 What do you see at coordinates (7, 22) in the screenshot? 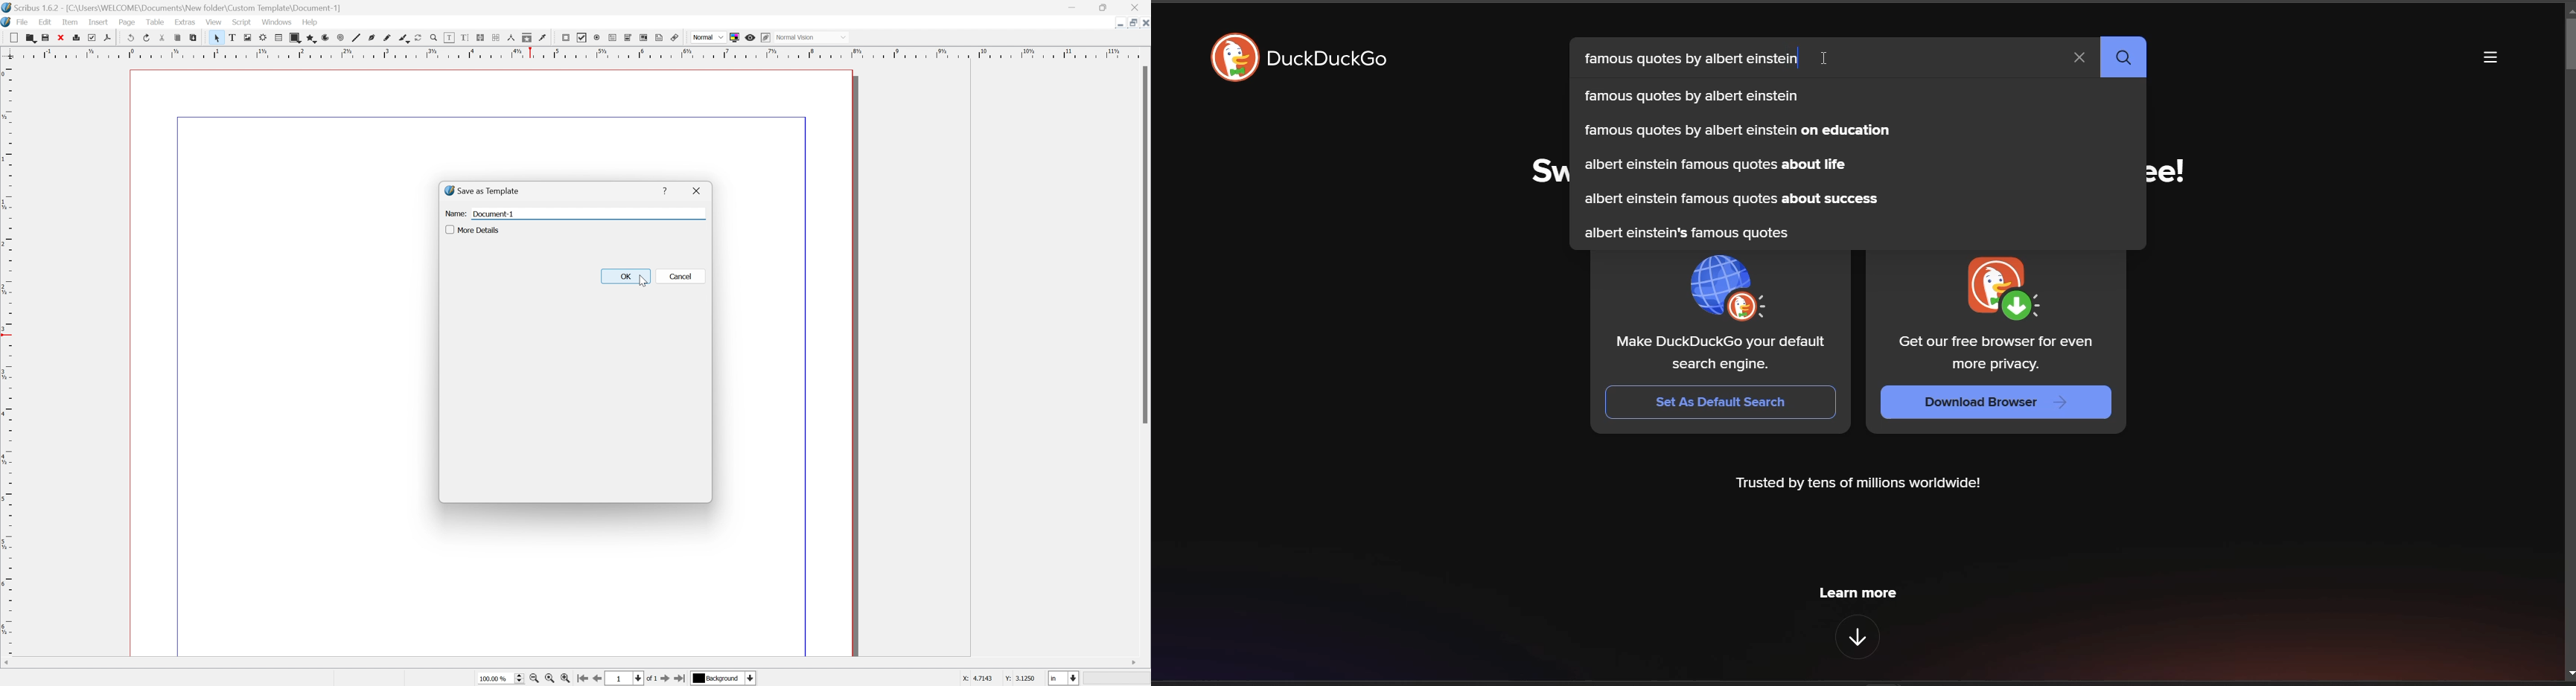
I see `application logo` at bounding box center [7, 22].